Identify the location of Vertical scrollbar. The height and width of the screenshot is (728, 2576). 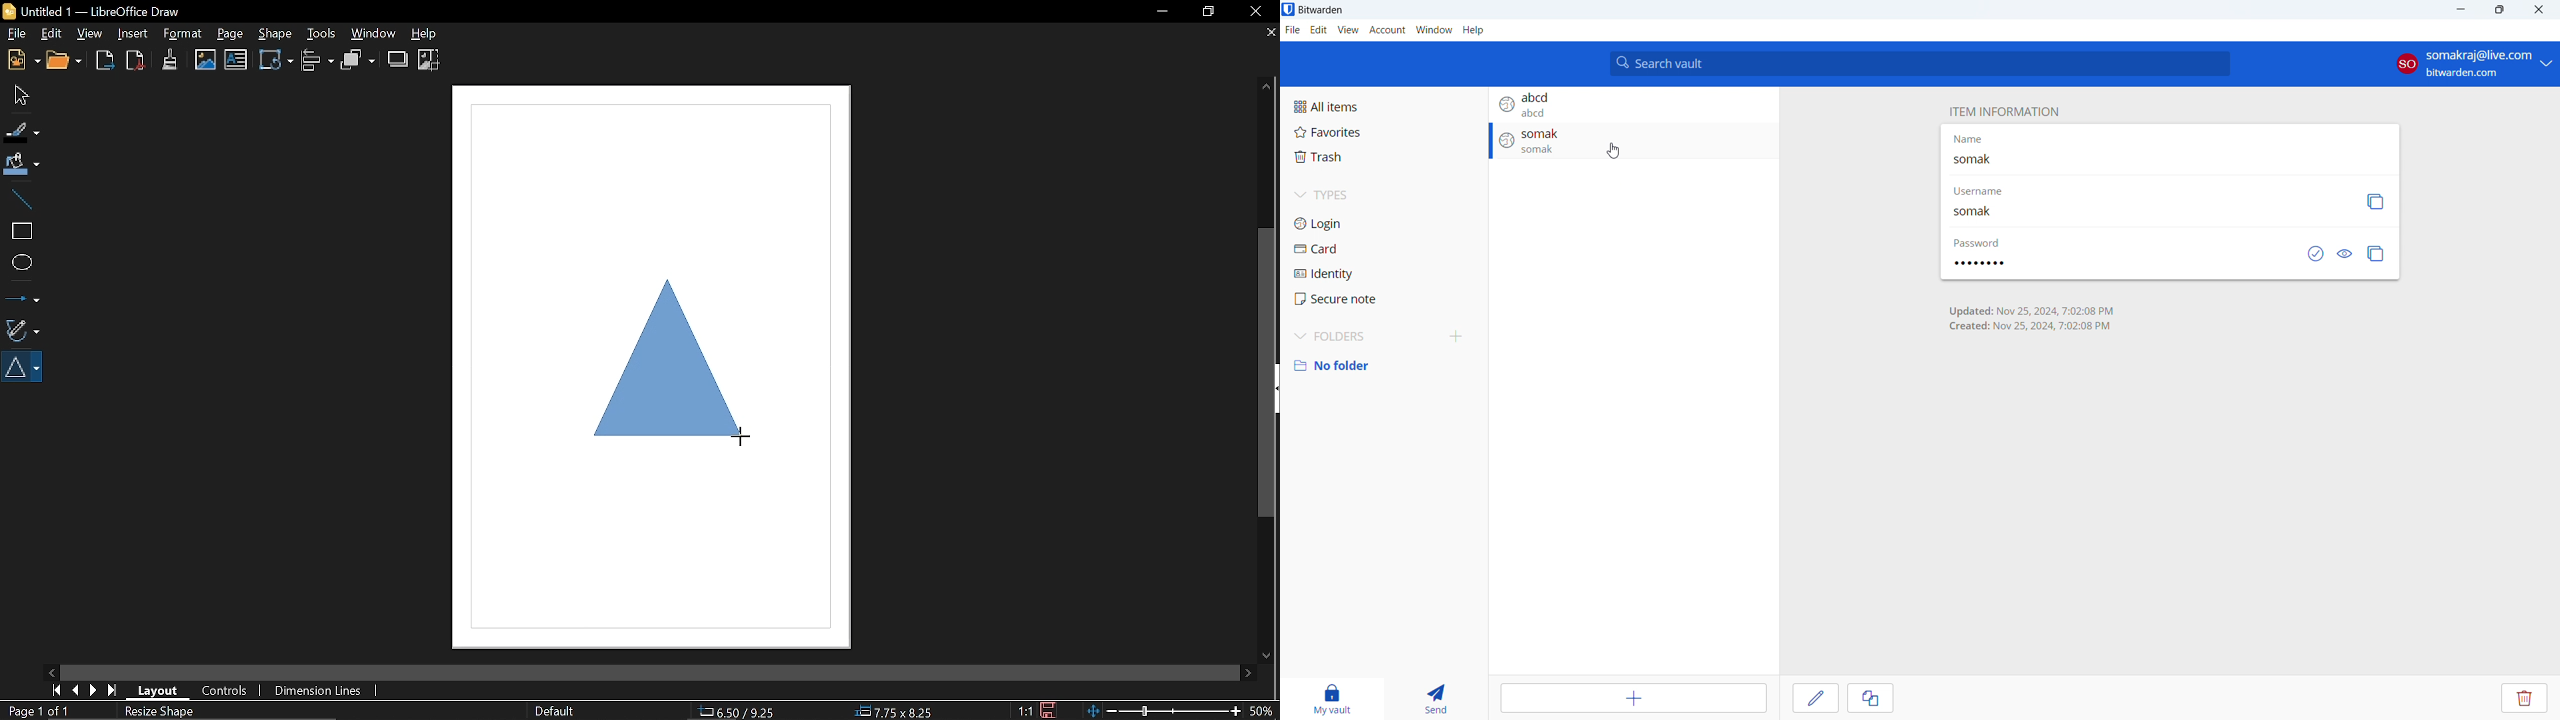
(1269, 373).